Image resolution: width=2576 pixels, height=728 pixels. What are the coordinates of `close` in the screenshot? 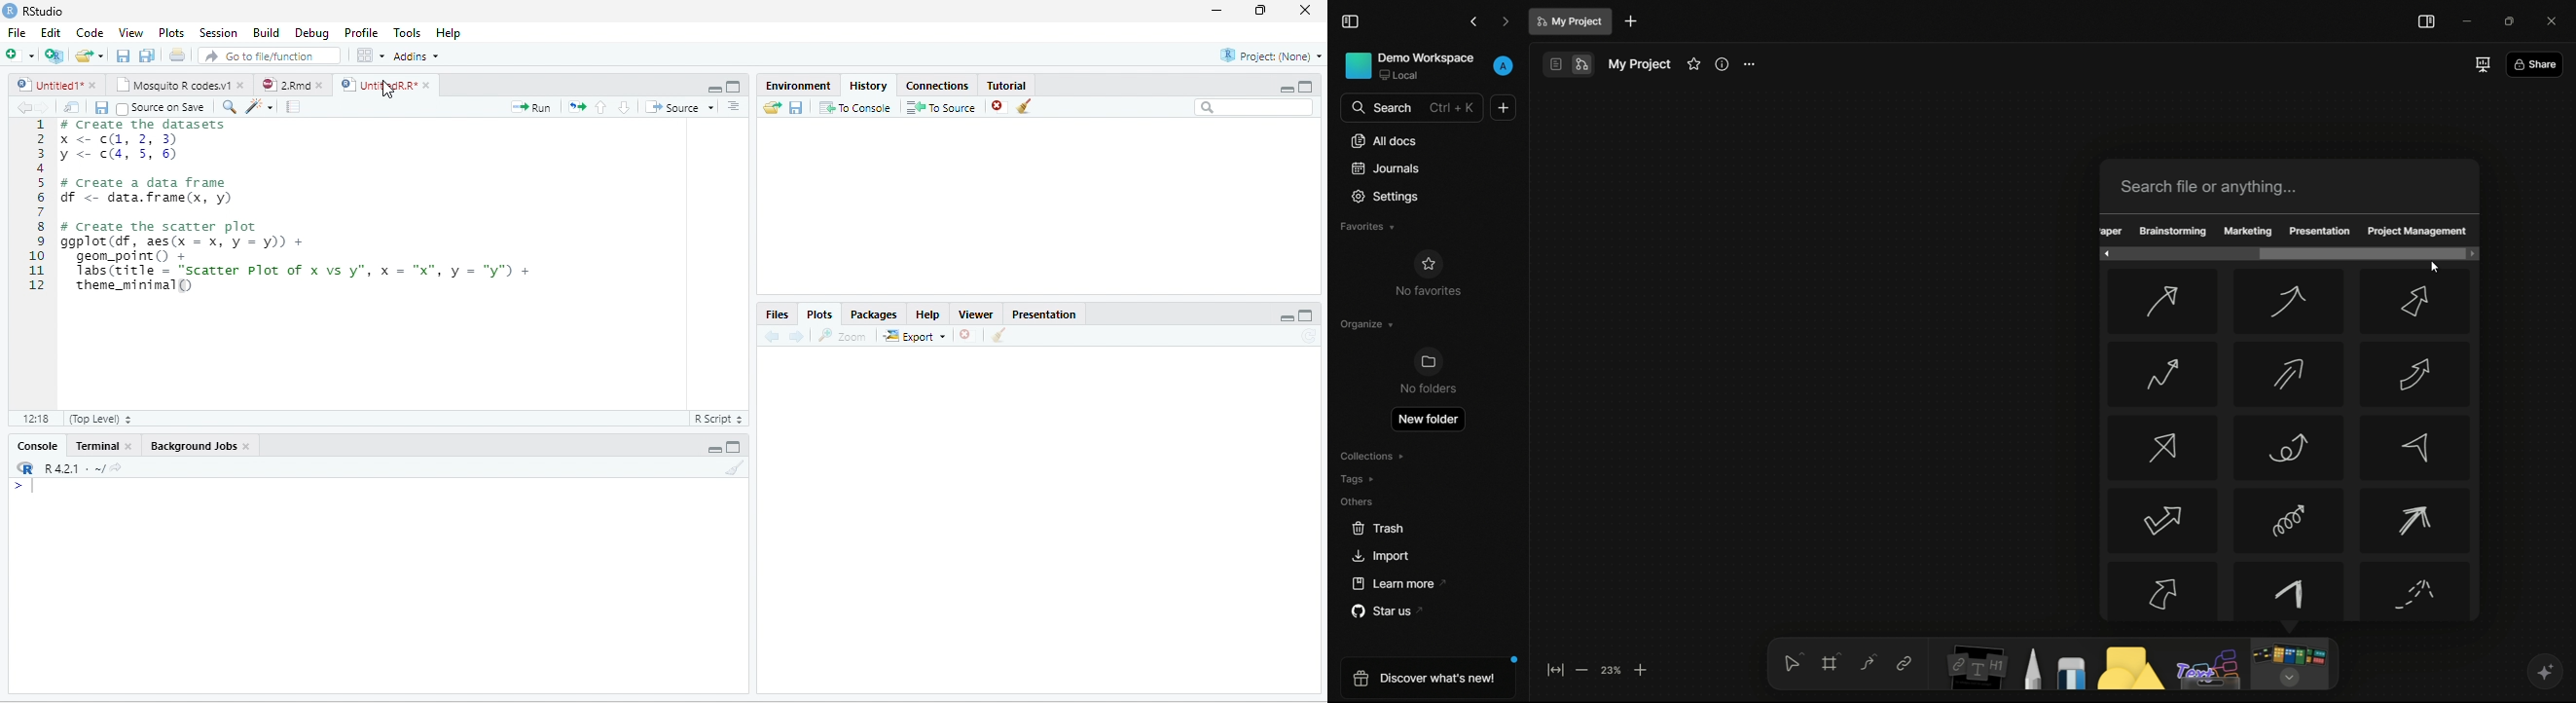 It's located at (92, 85).